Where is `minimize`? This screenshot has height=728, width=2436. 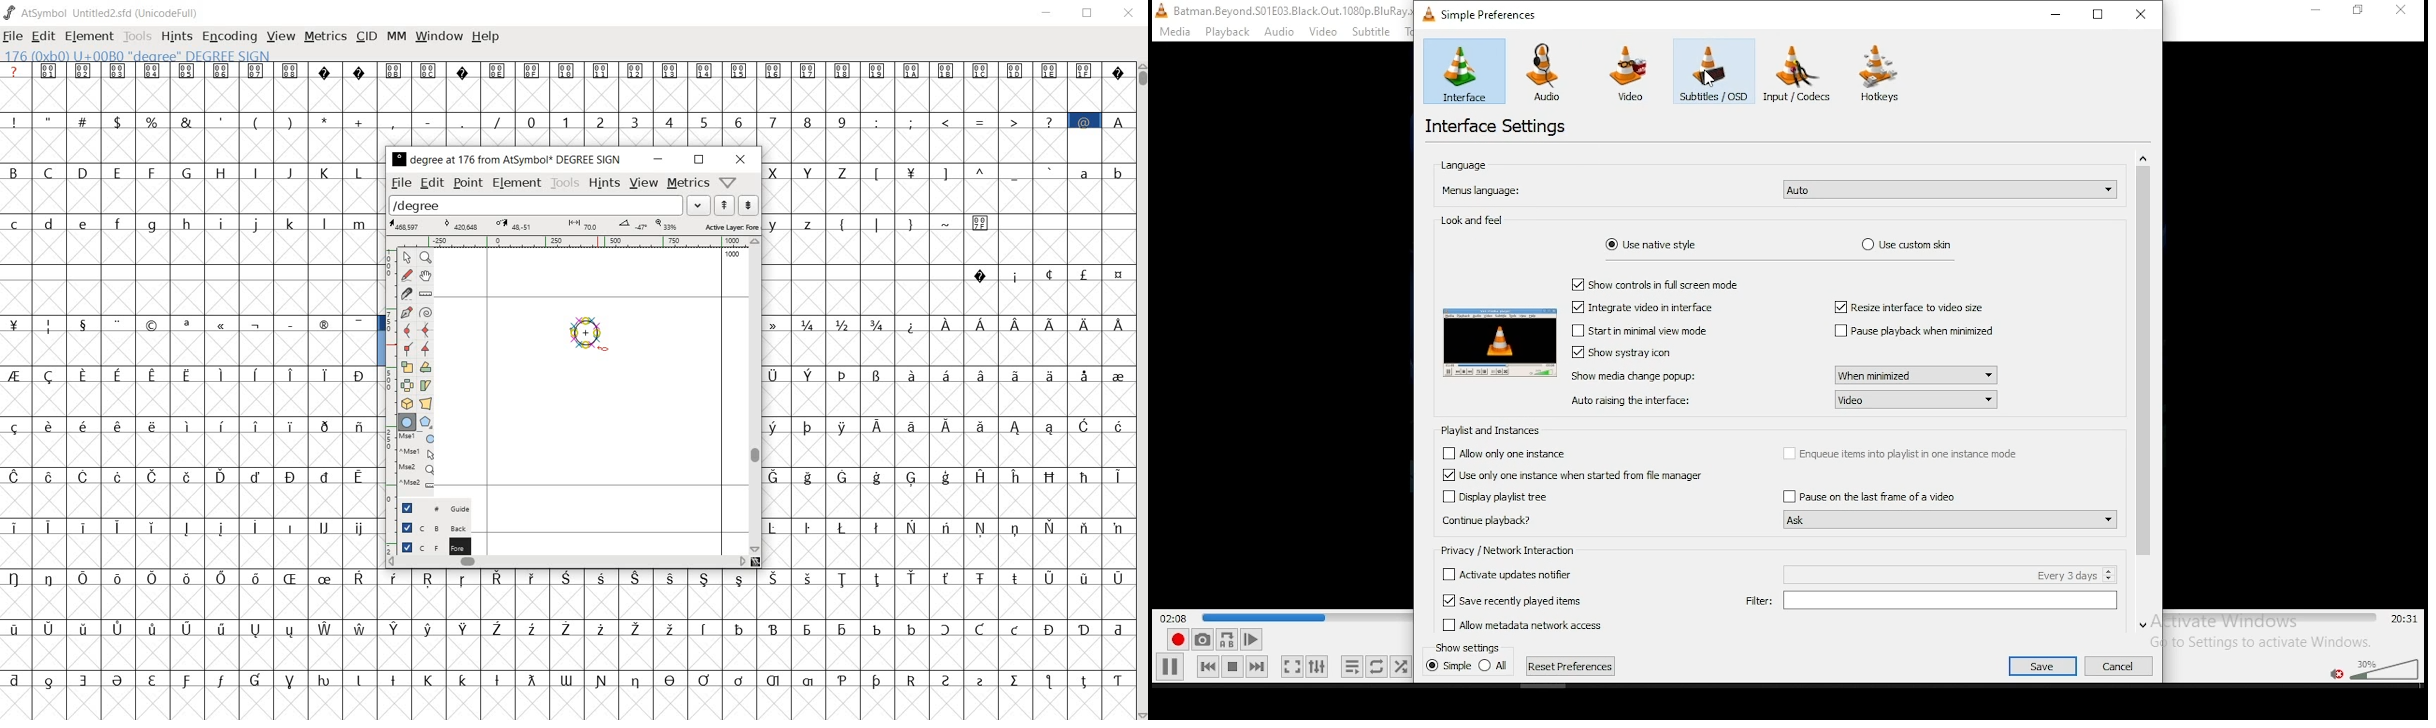 minimize is located at coordinates (1048, 13).